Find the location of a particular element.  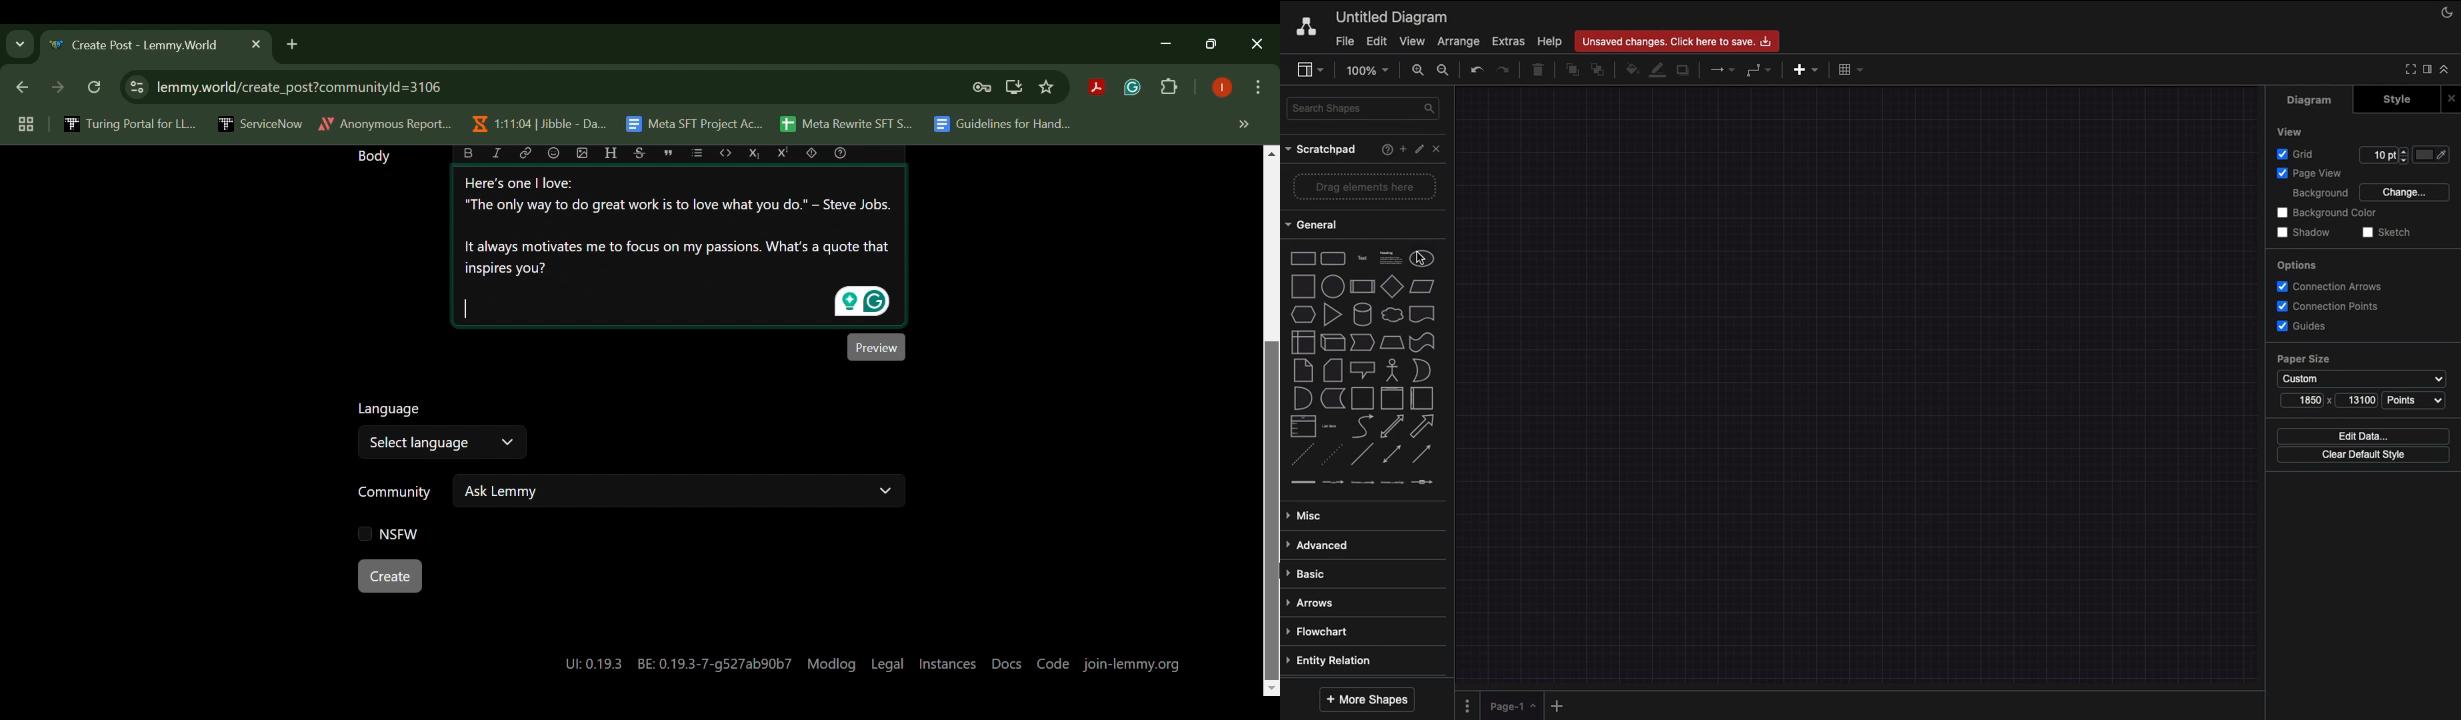

1850 is located at coordinates (2299, 399).